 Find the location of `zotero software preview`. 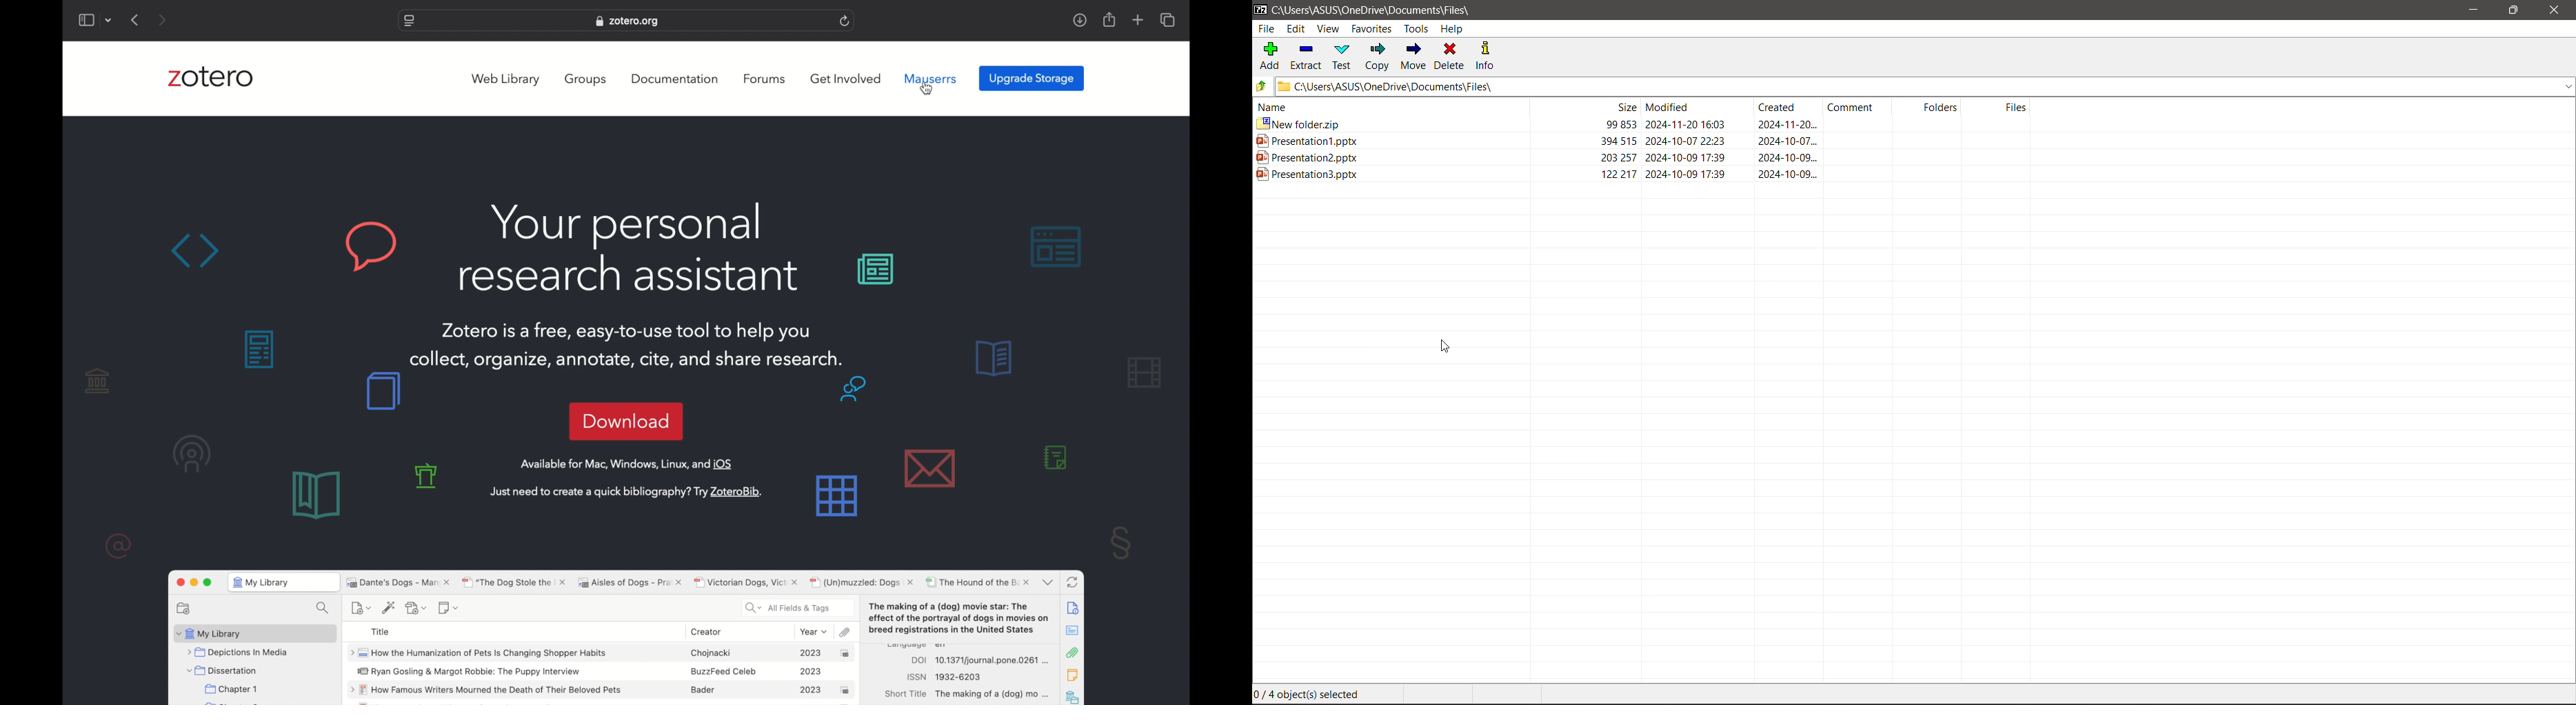

zotero software preview is located at coordinates (627, 634).